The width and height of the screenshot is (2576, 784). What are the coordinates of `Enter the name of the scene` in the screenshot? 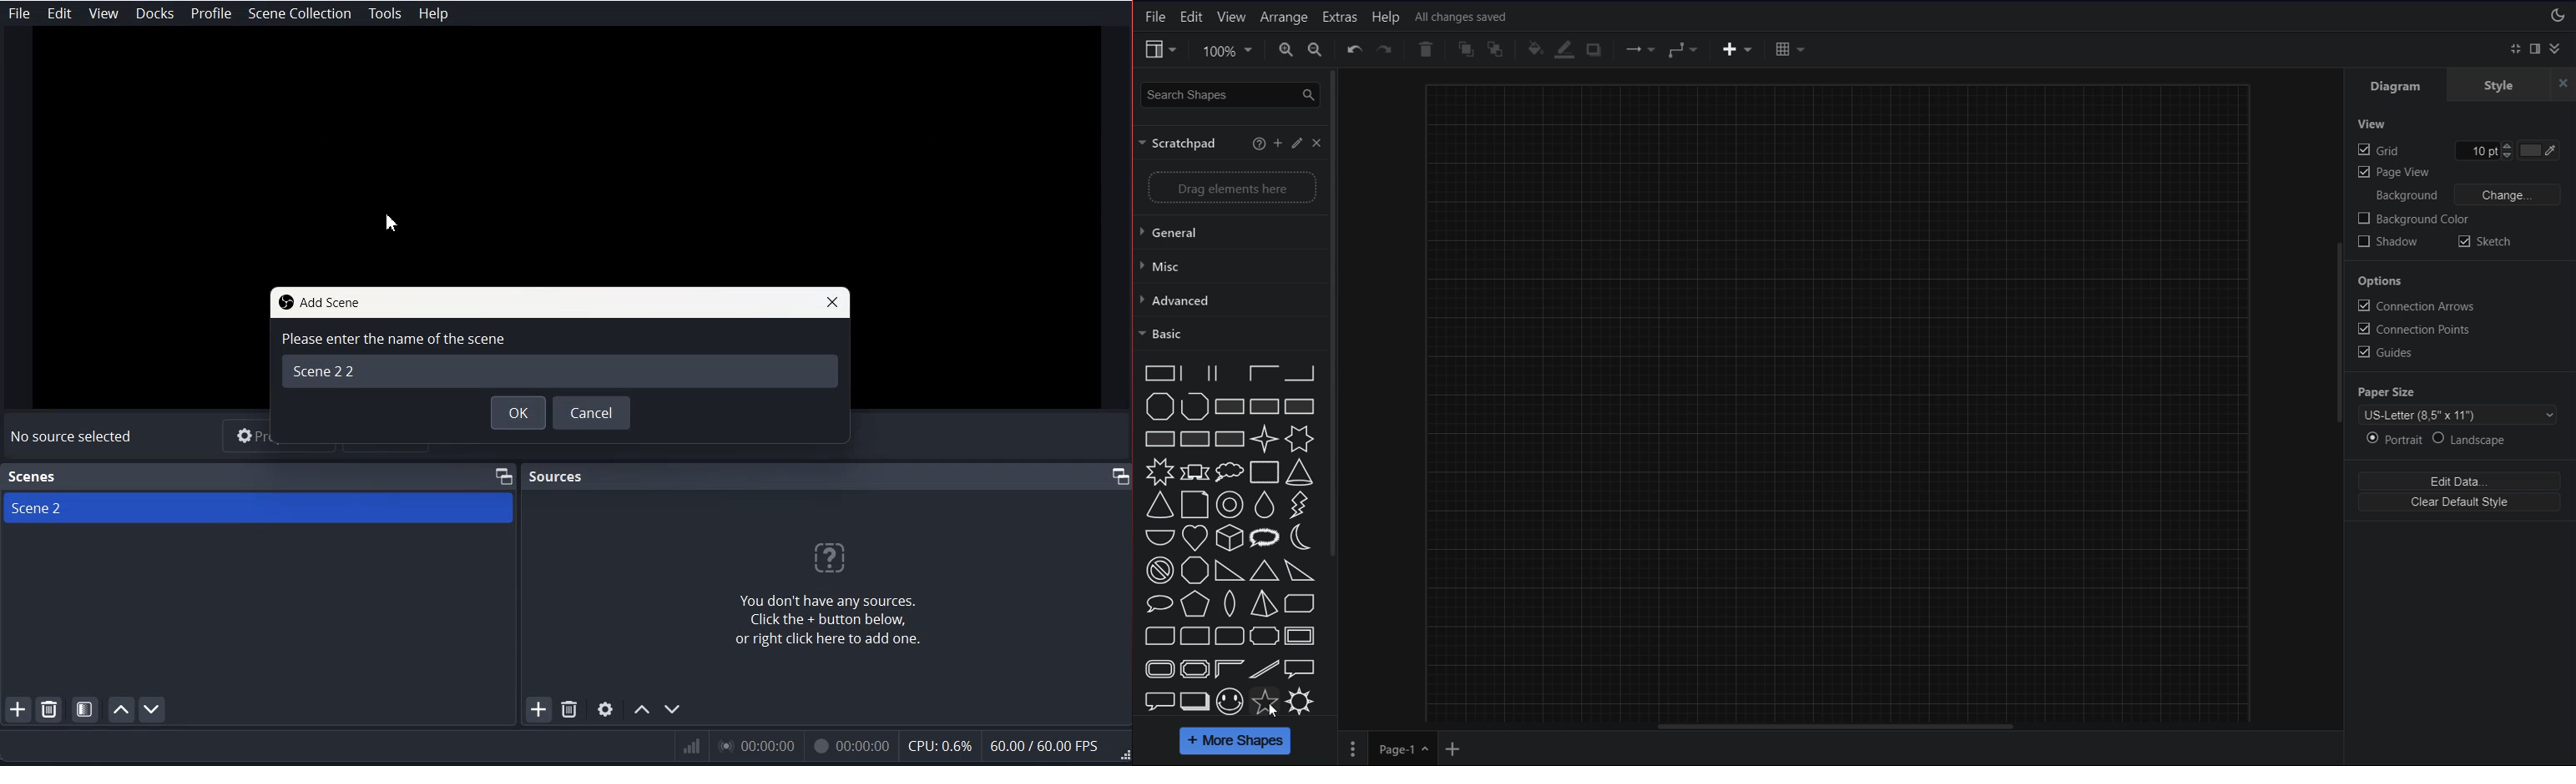 It's located at (564, 357).